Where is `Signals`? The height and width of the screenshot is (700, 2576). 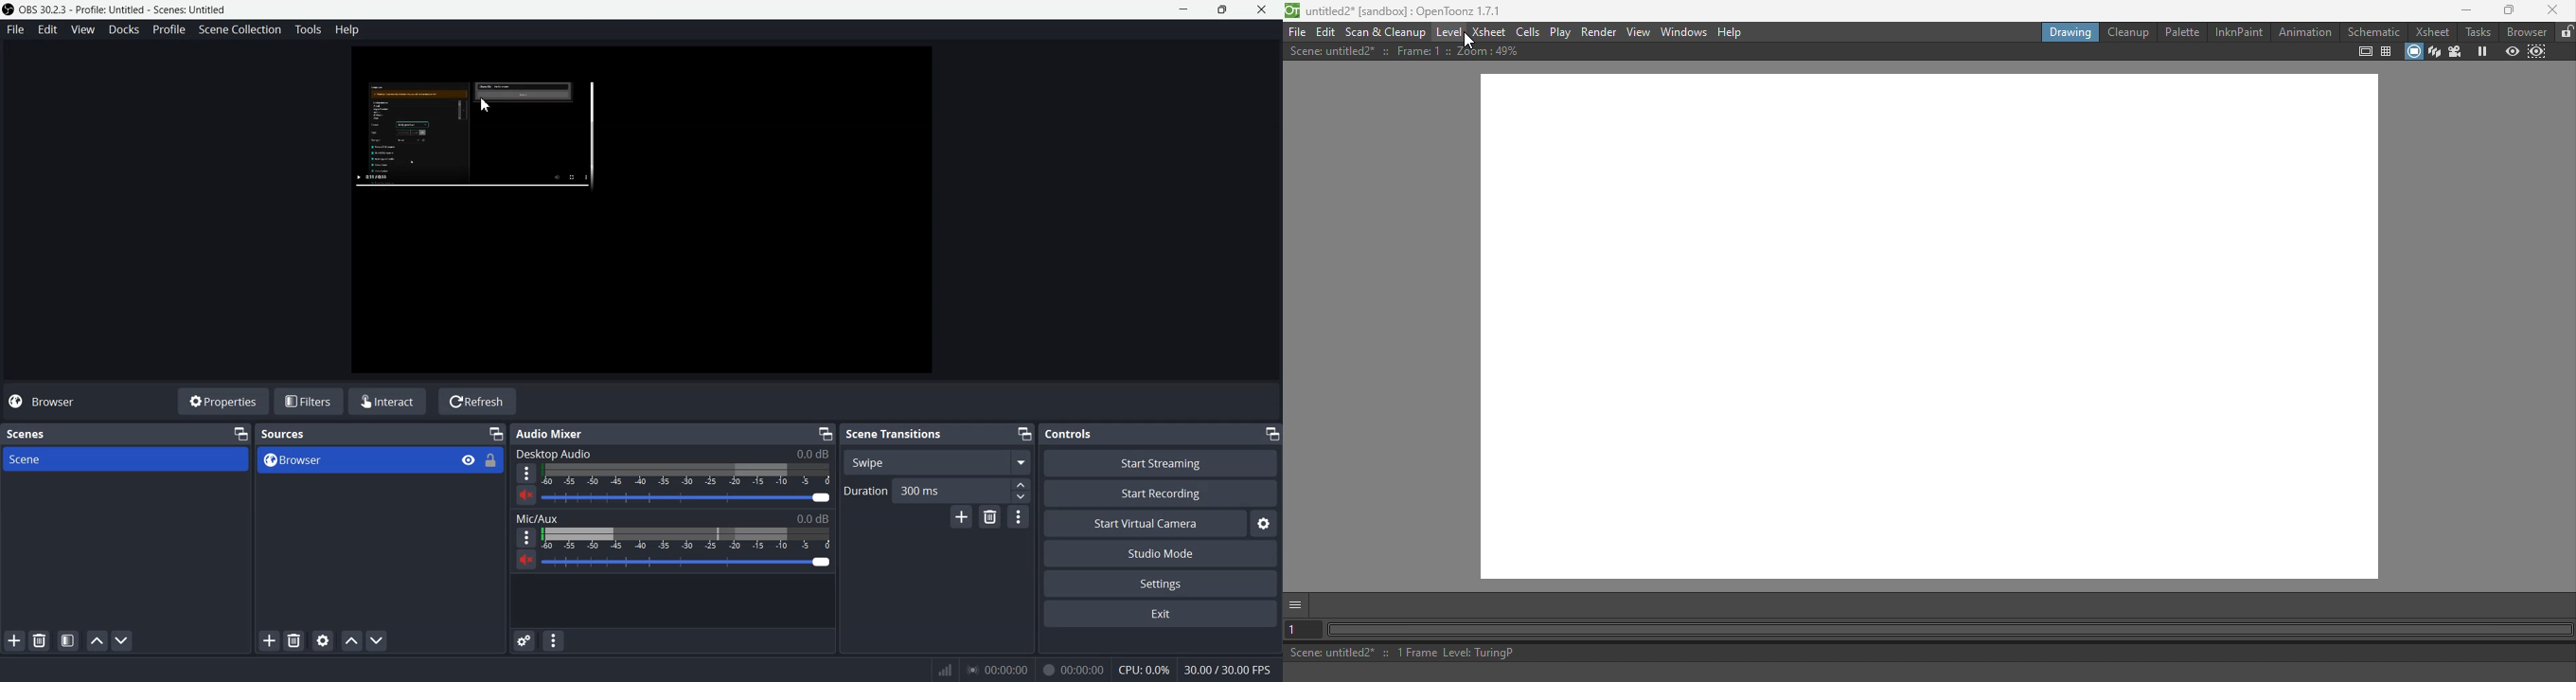
Signals is located at coordinates (937, 668).